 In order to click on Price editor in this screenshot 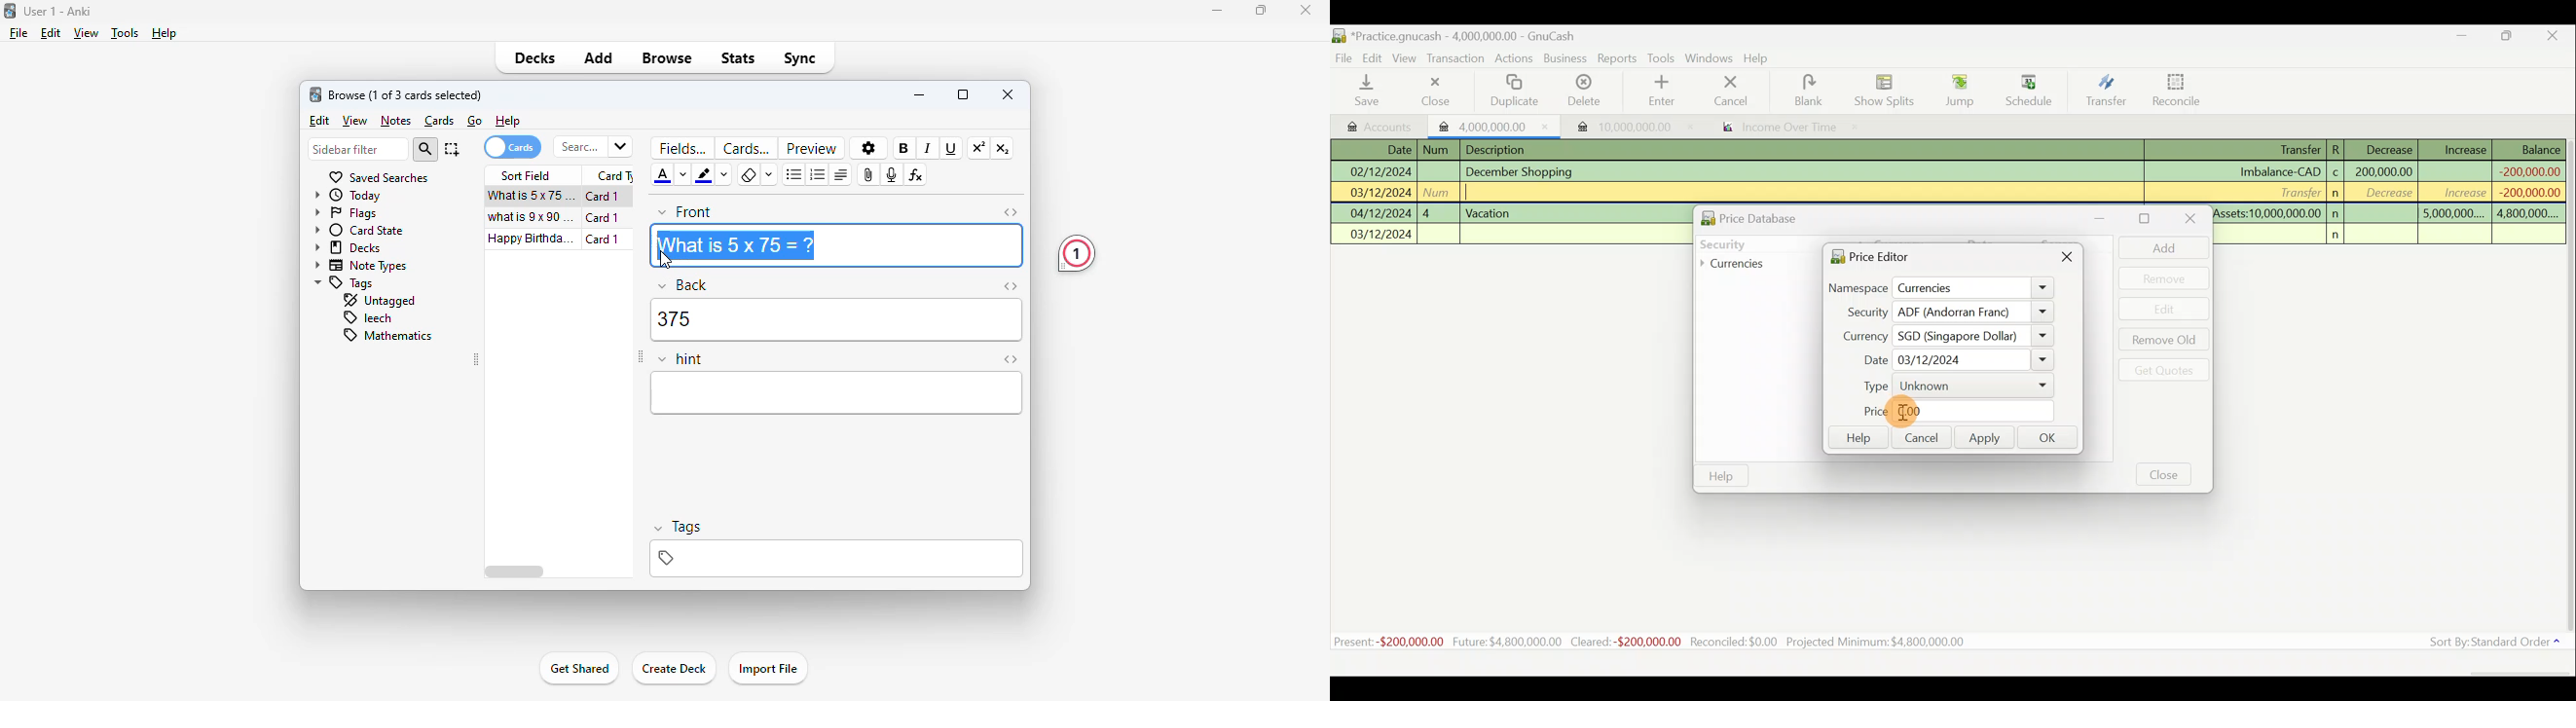, I will do `click(1866, 256)`.